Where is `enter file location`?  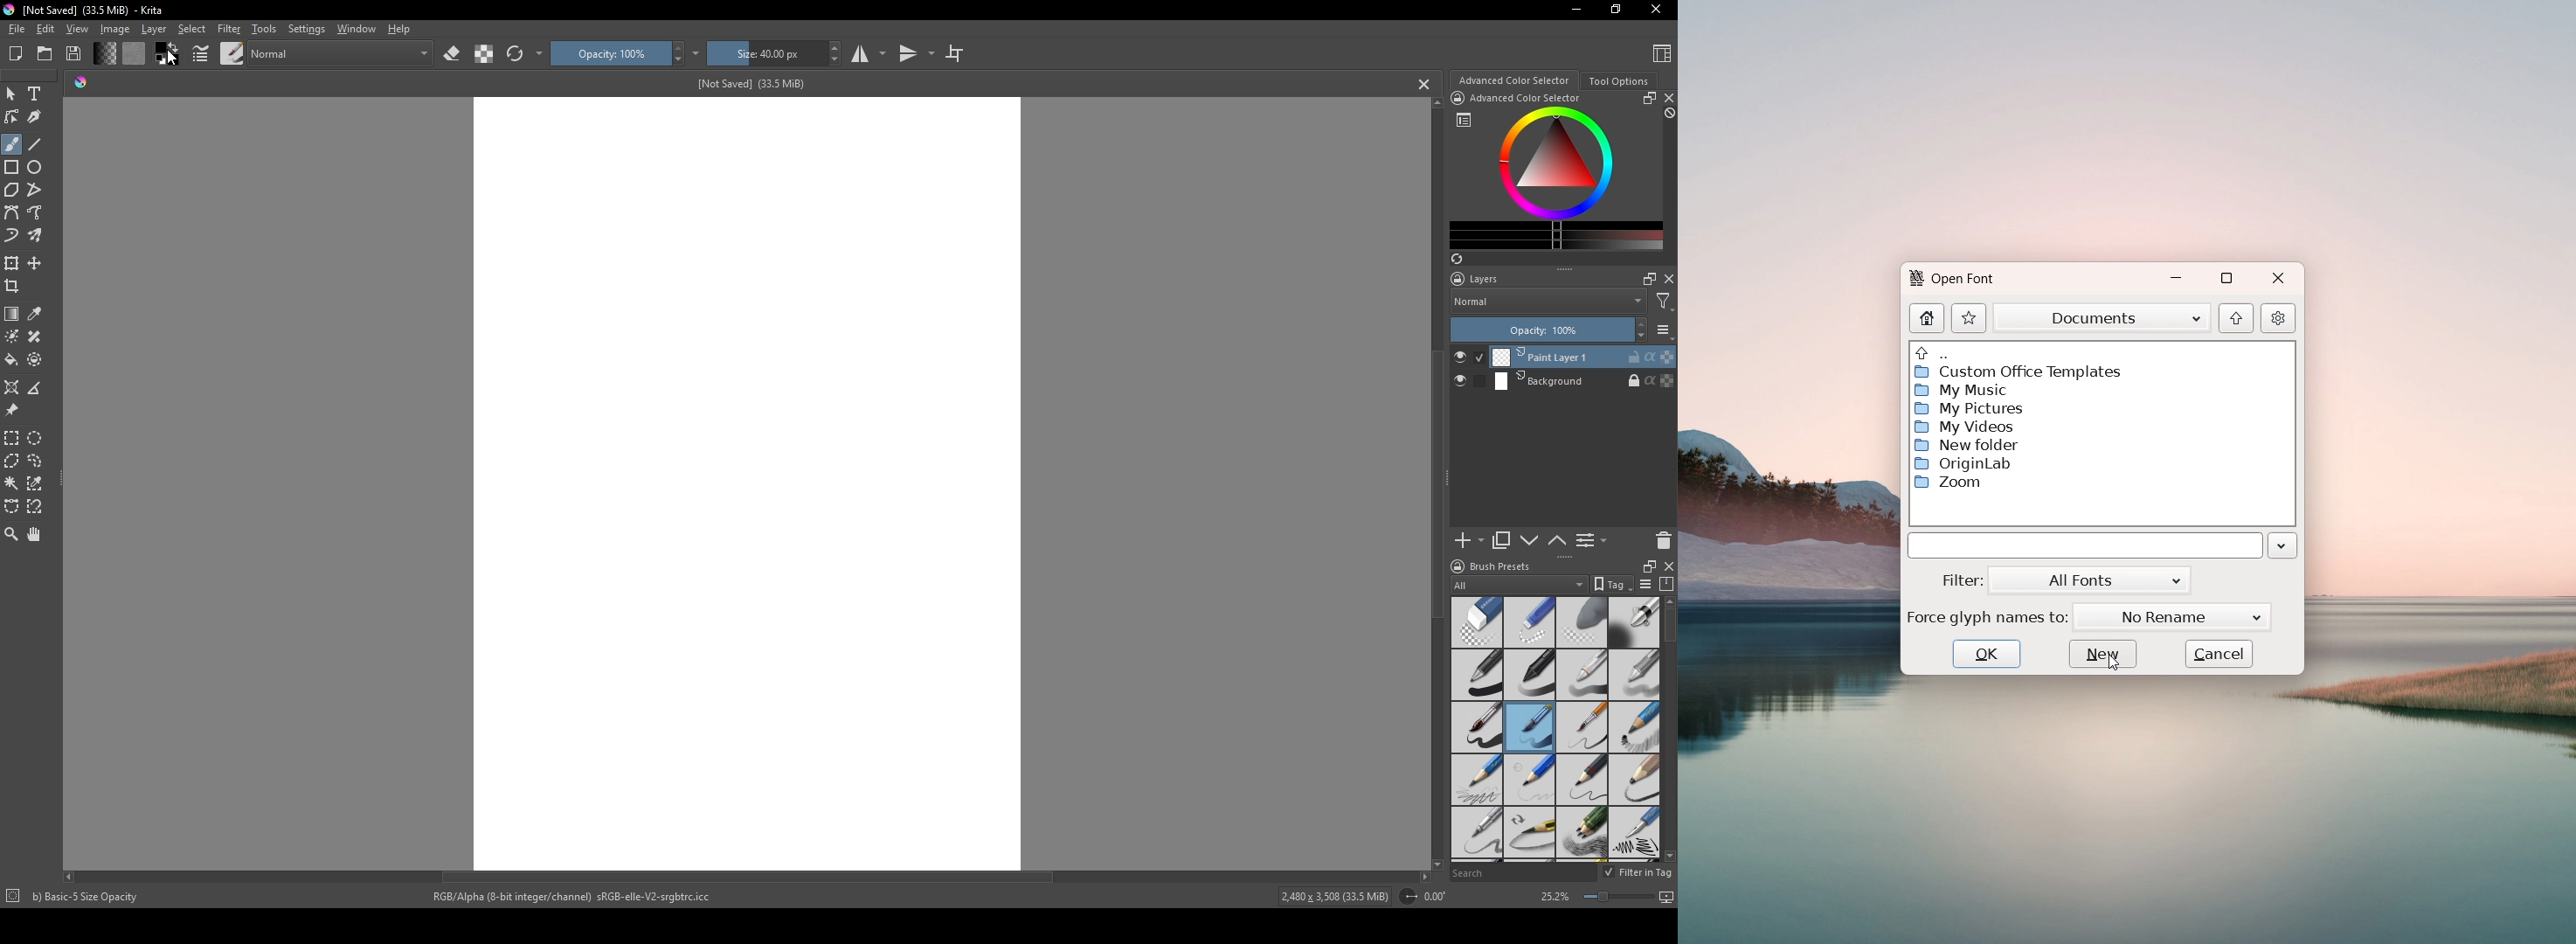
enter file location is located at coordinates (2085, 546).